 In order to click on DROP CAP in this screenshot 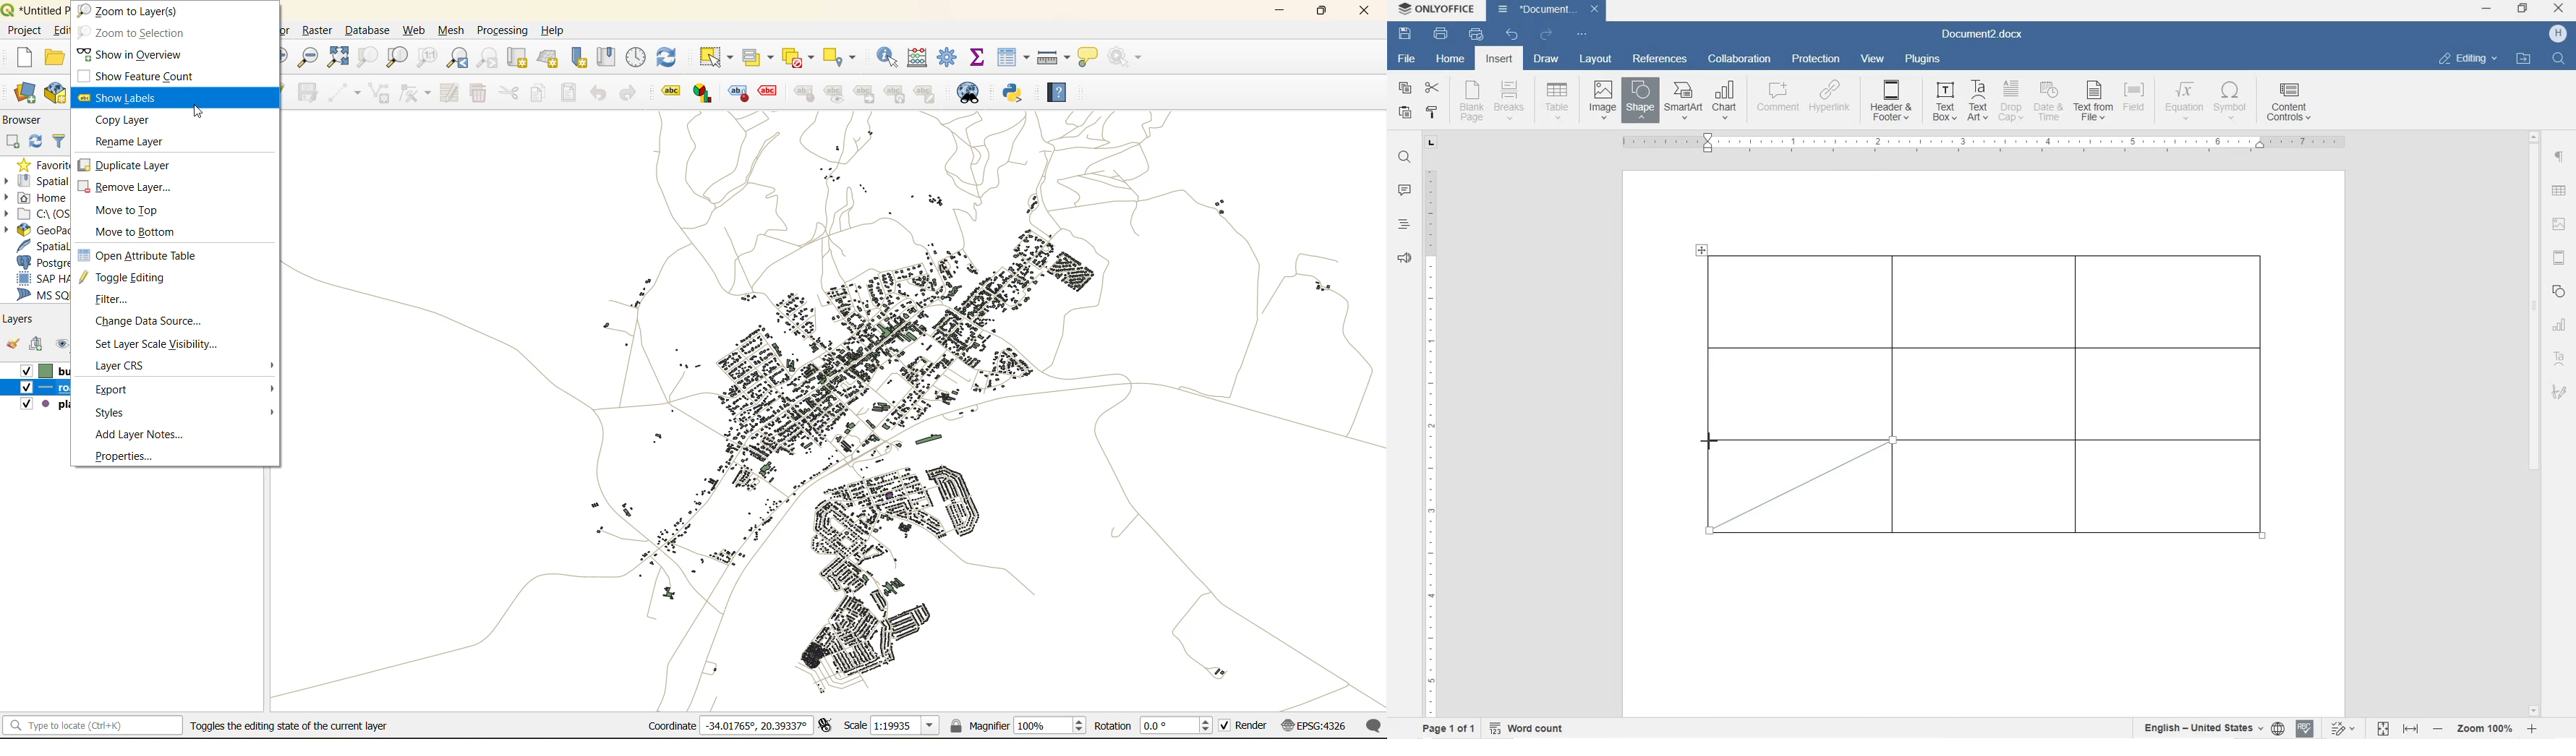, I will do `click(2012, 103)`.